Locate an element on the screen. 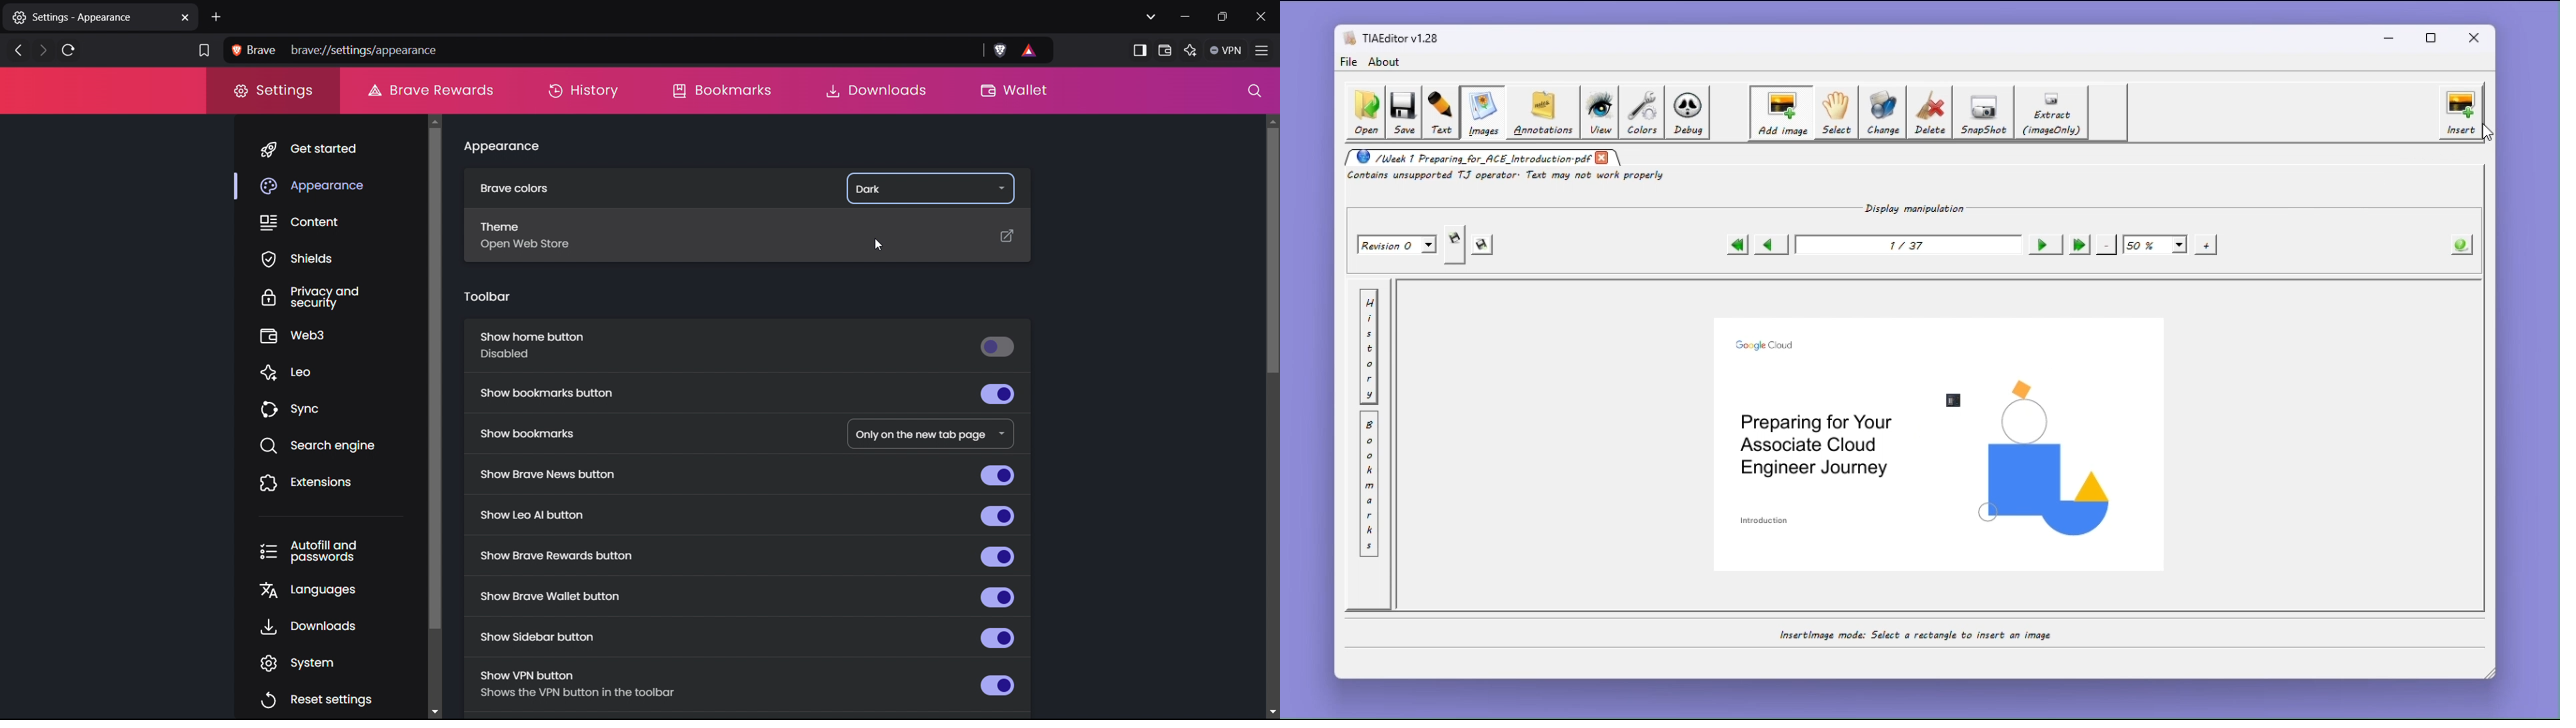  earn tokens is located at coordinates (1031, 51).